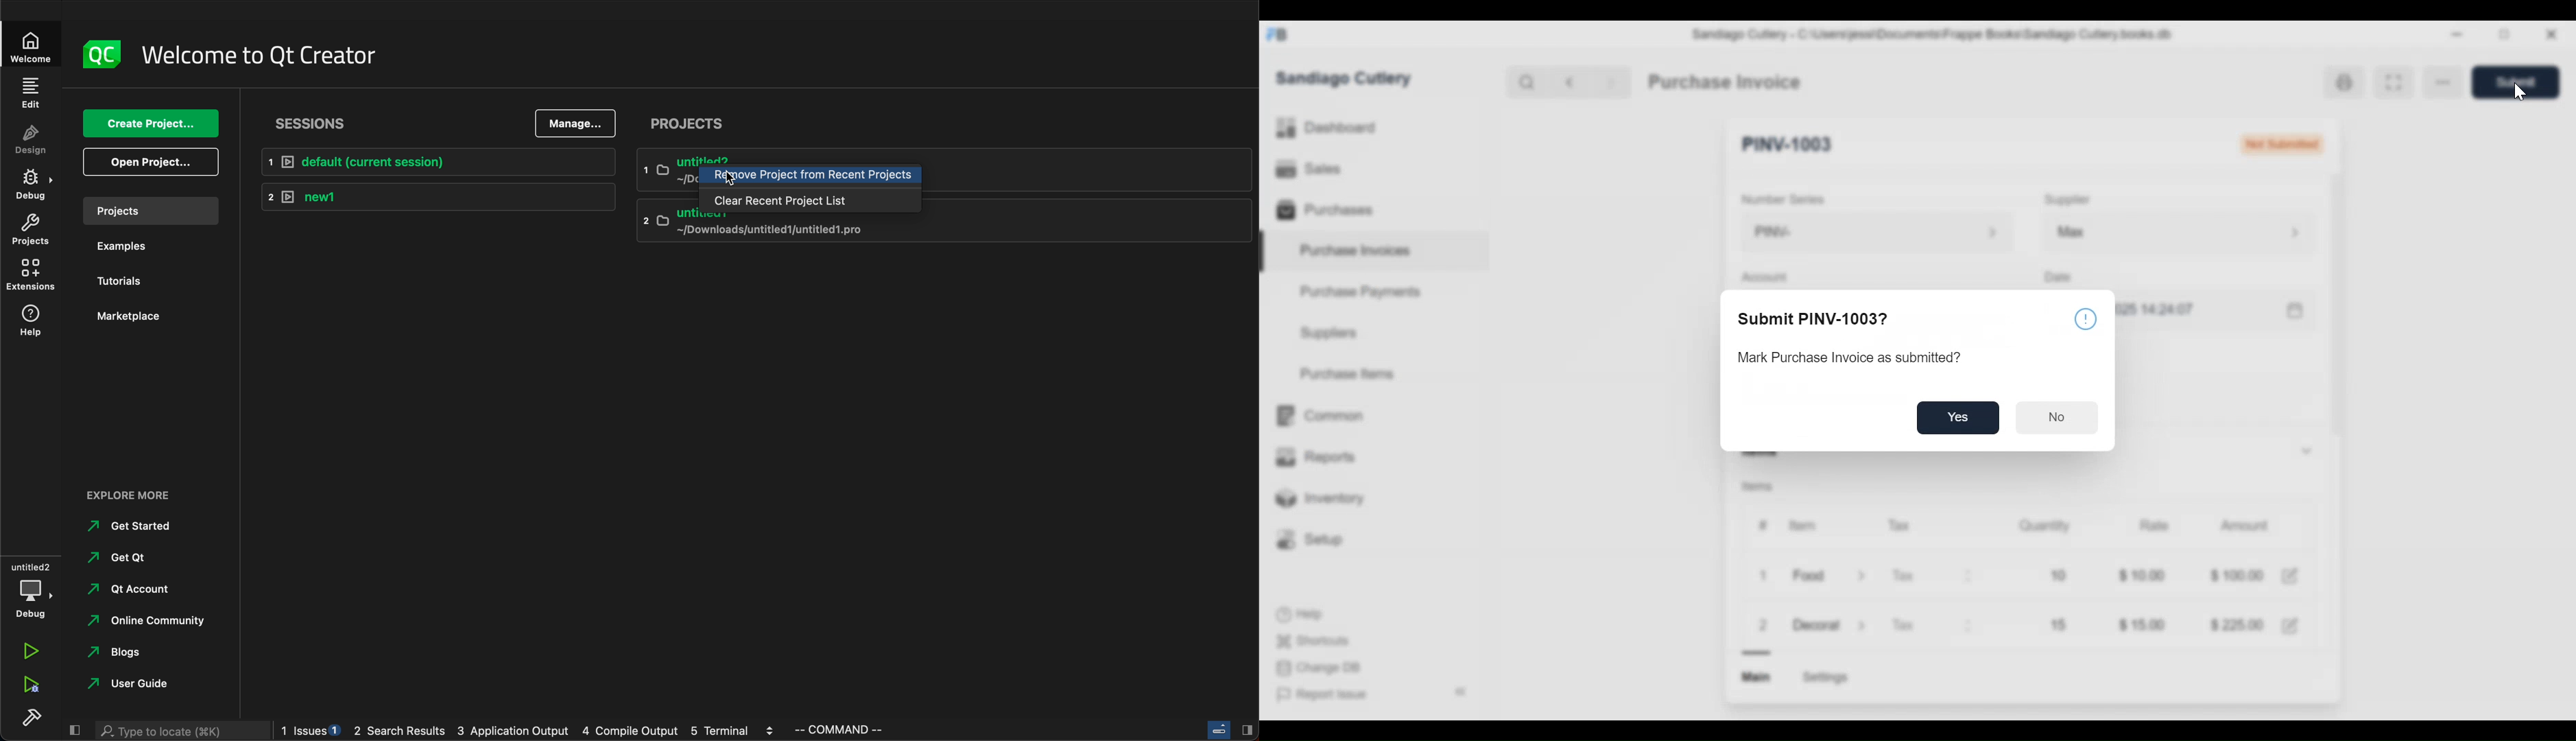  Describe the element at coordinates (2519, 94) in the screenshot. I see `Cursor` at that location.